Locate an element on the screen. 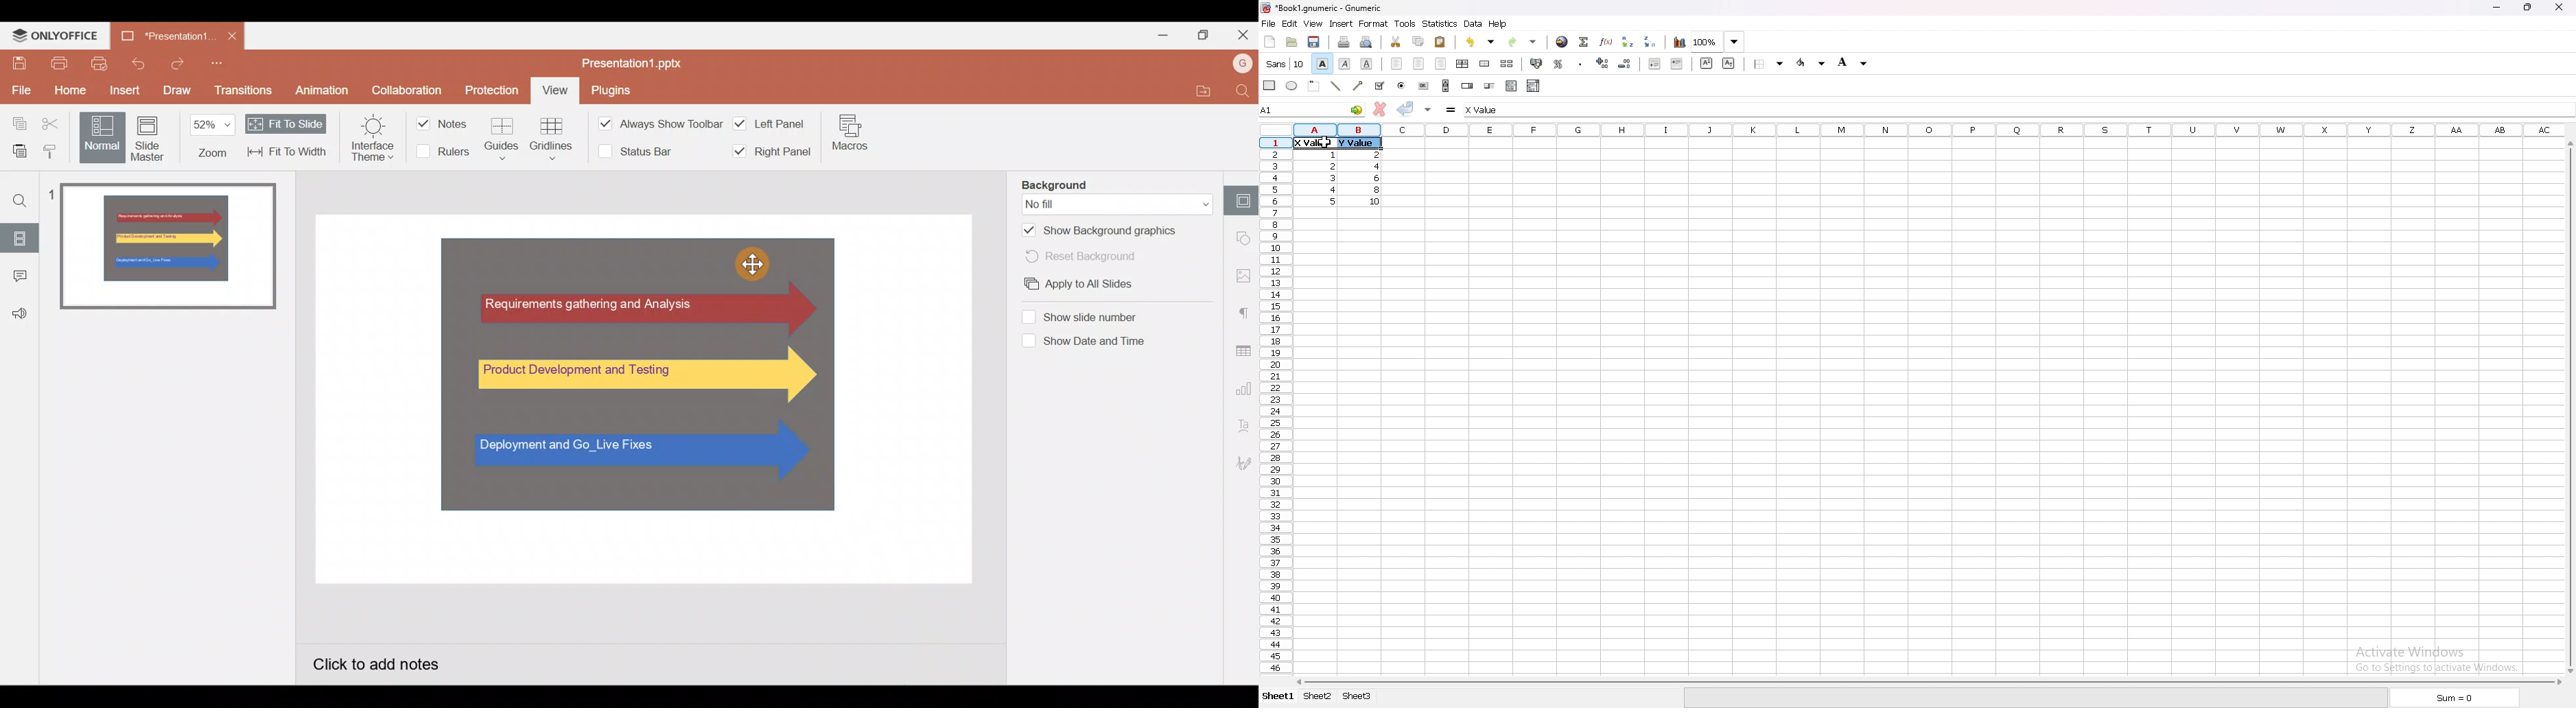 Image resolution: width=2576 pixels, height=728 pixels. sheet 1 is located at coordinates (1279, 697).